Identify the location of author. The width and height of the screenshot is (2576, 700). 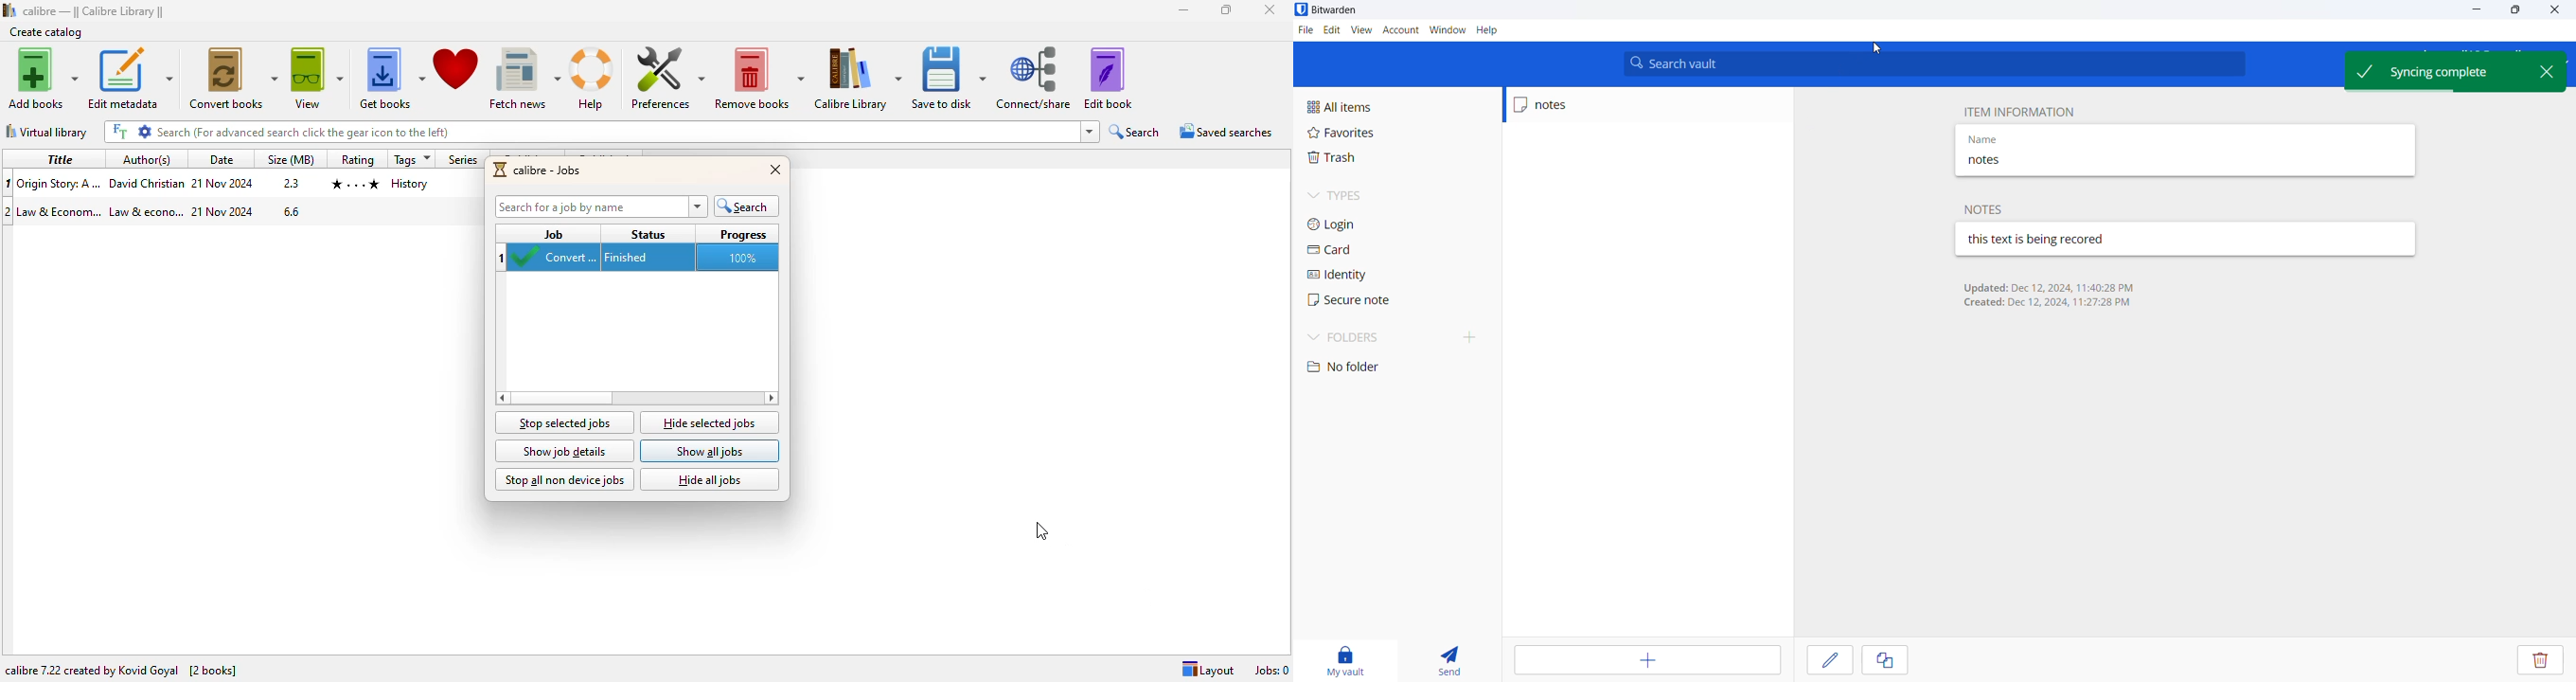
(146, 212).